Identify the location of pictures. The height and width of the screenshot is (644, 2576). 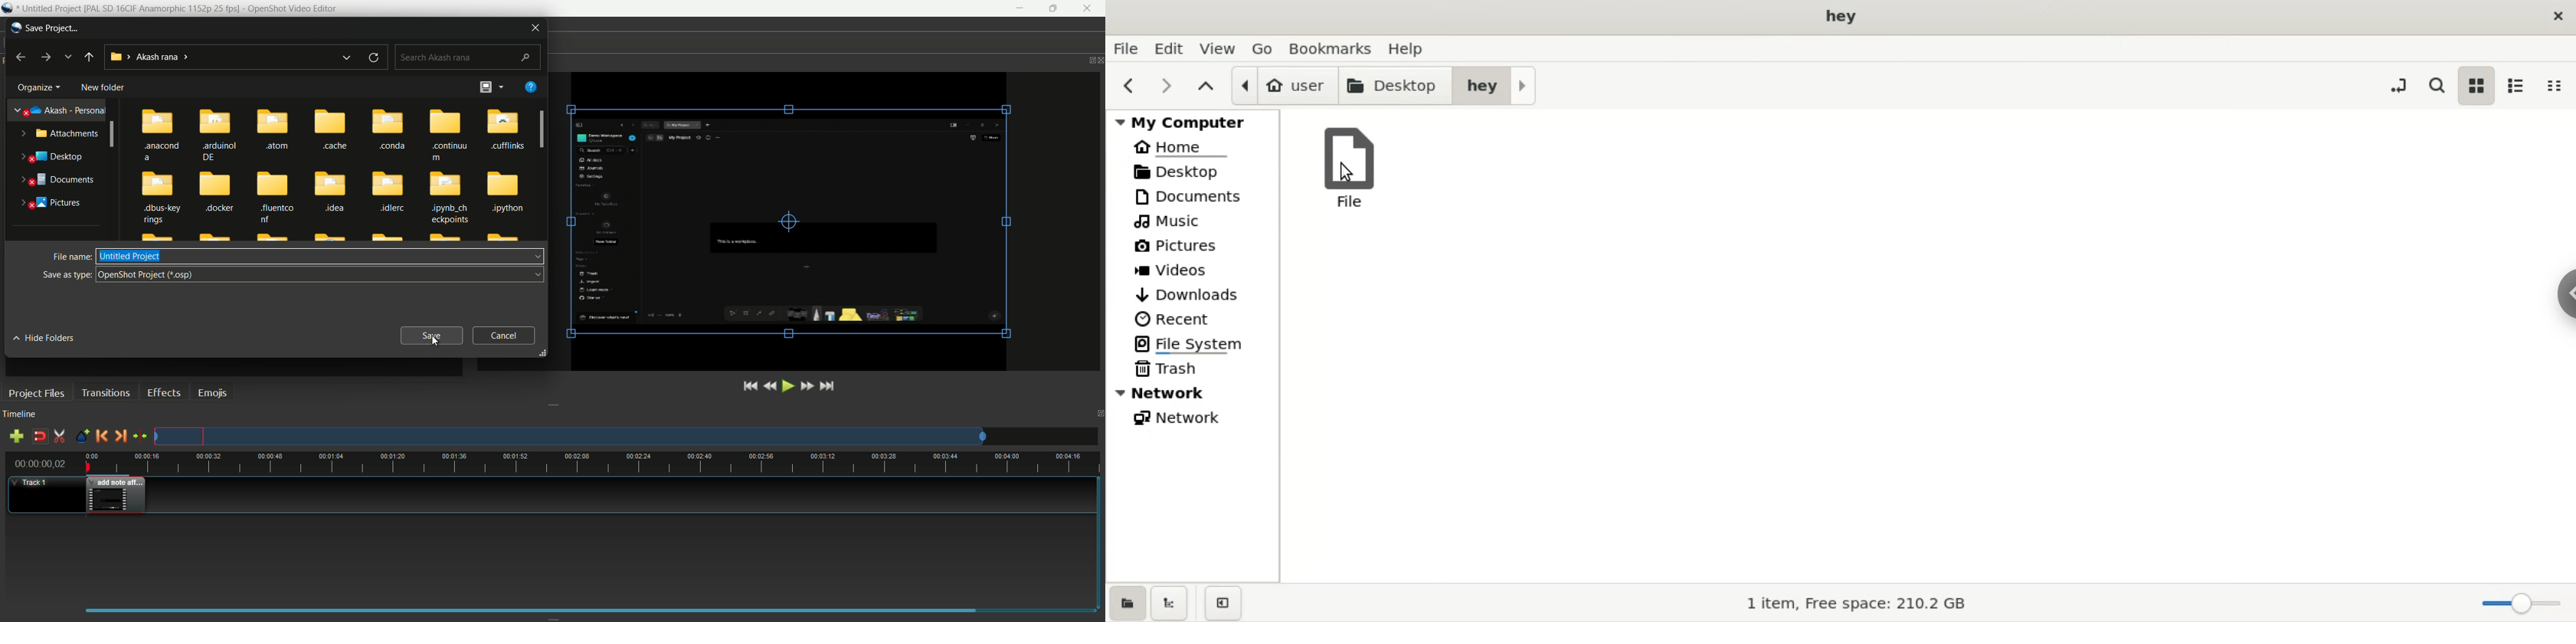
(1192, 247).